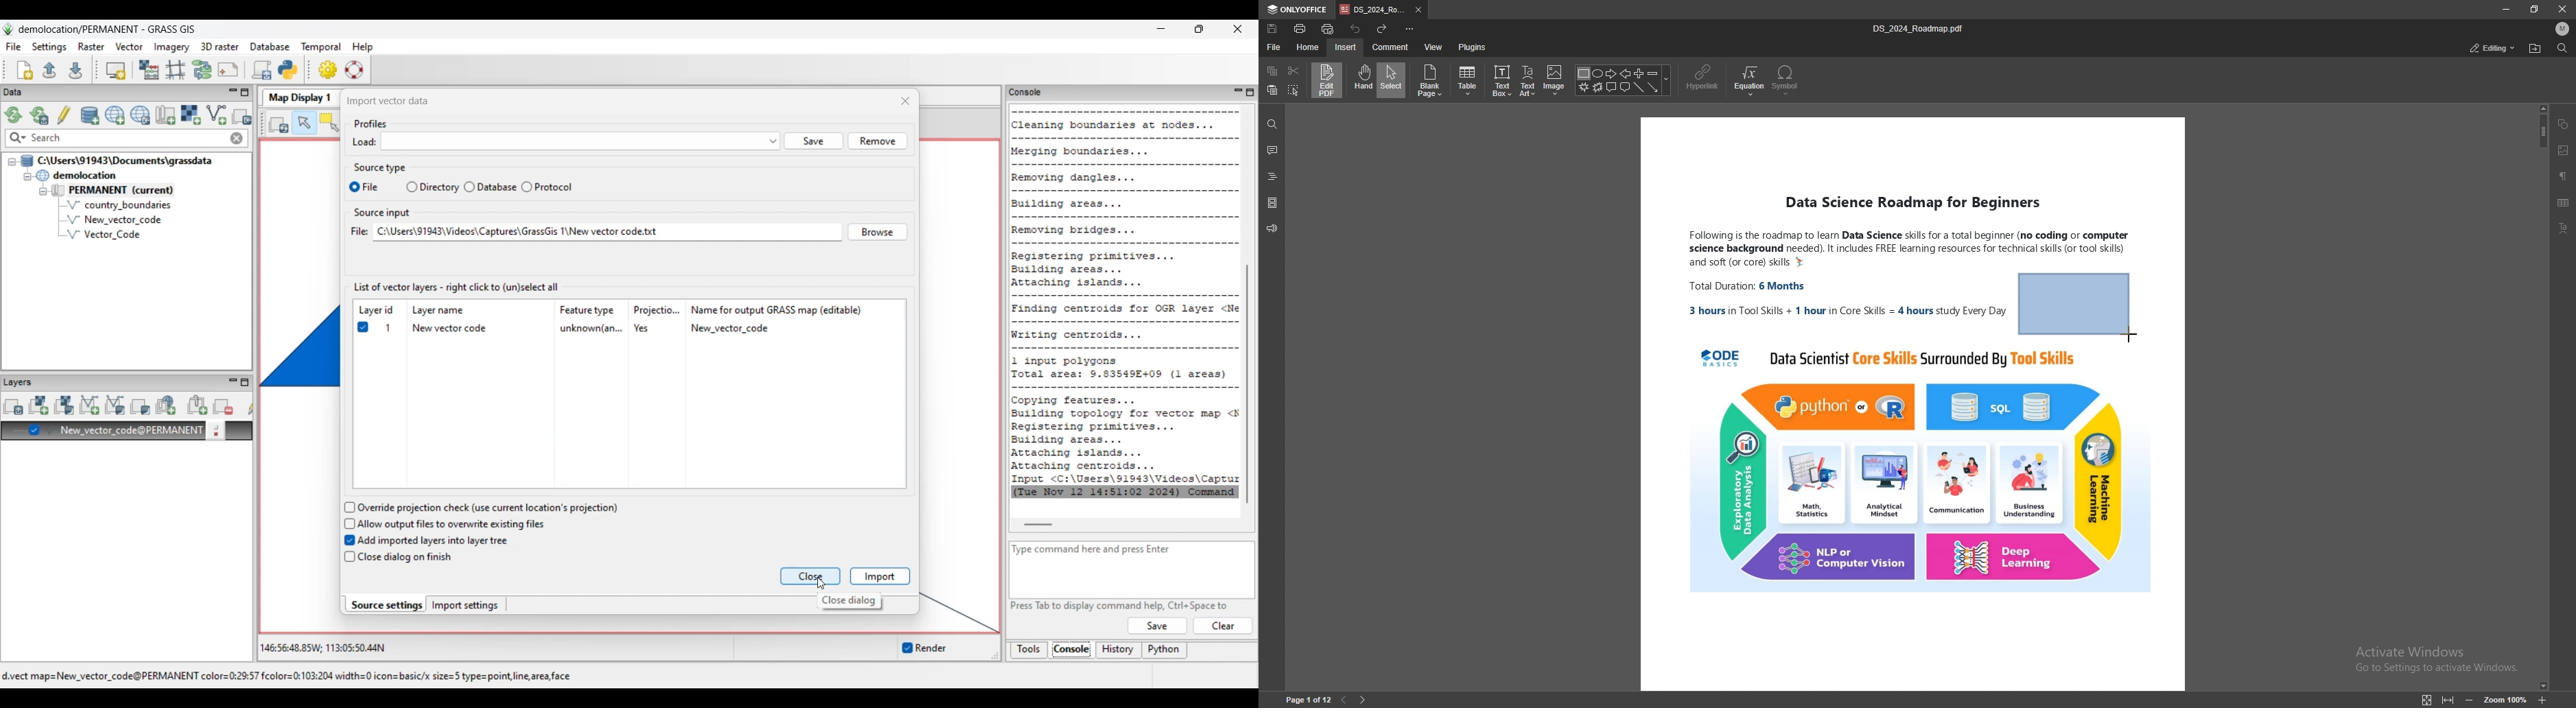  I want to click on scroll bar, so click(2541, 397).